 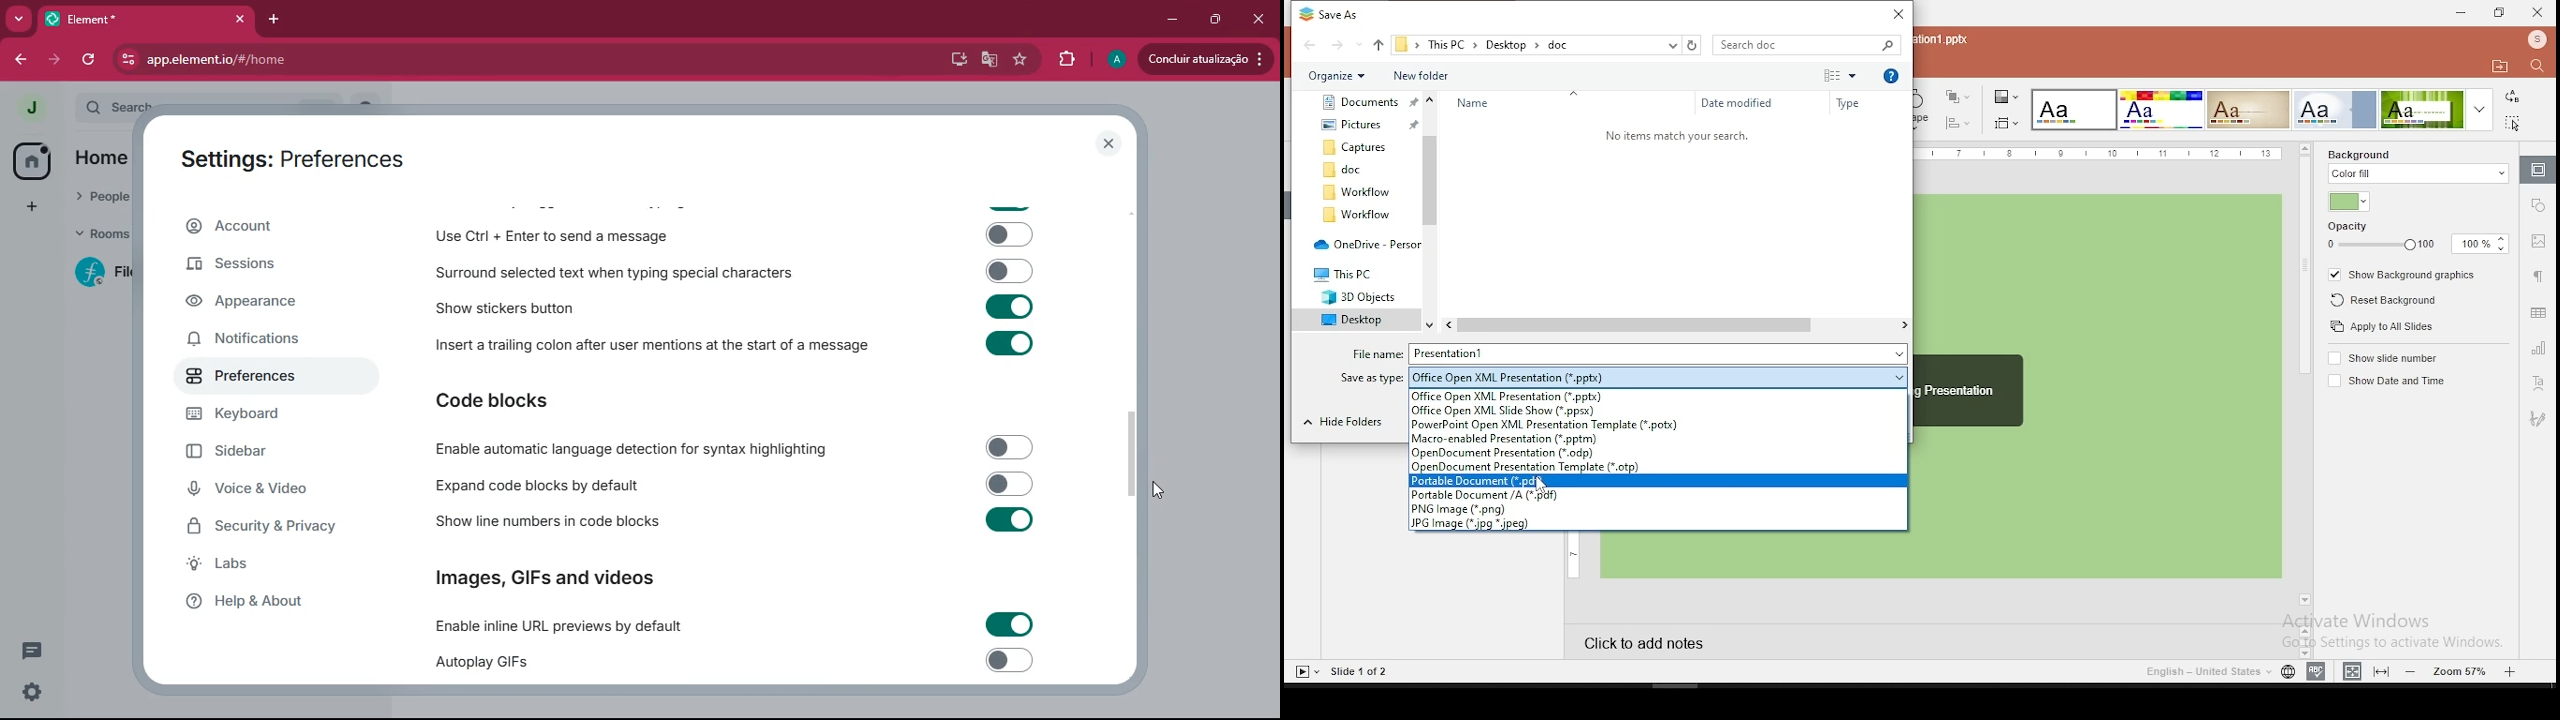 What do you see at coordinates (505, 402) in the screenshot?
I see `code blocks ` at bounding box center [505, 402].